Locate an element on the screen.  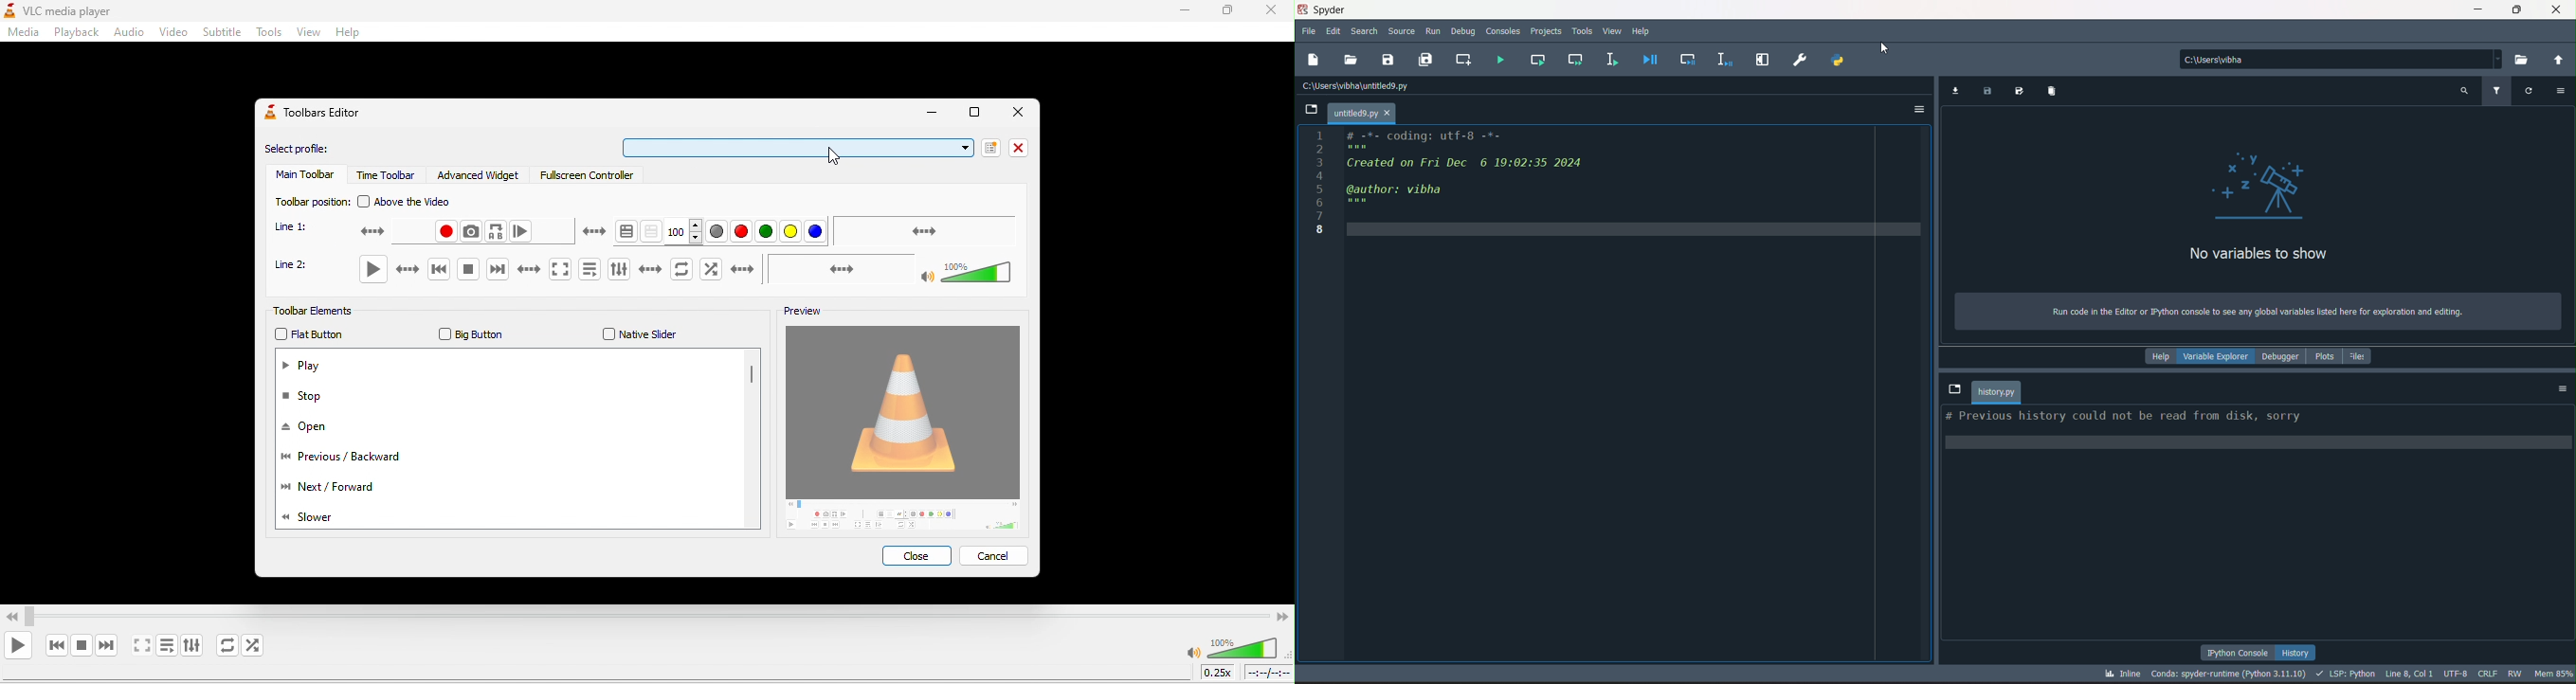
new profile is located at coordinates (994, 149).